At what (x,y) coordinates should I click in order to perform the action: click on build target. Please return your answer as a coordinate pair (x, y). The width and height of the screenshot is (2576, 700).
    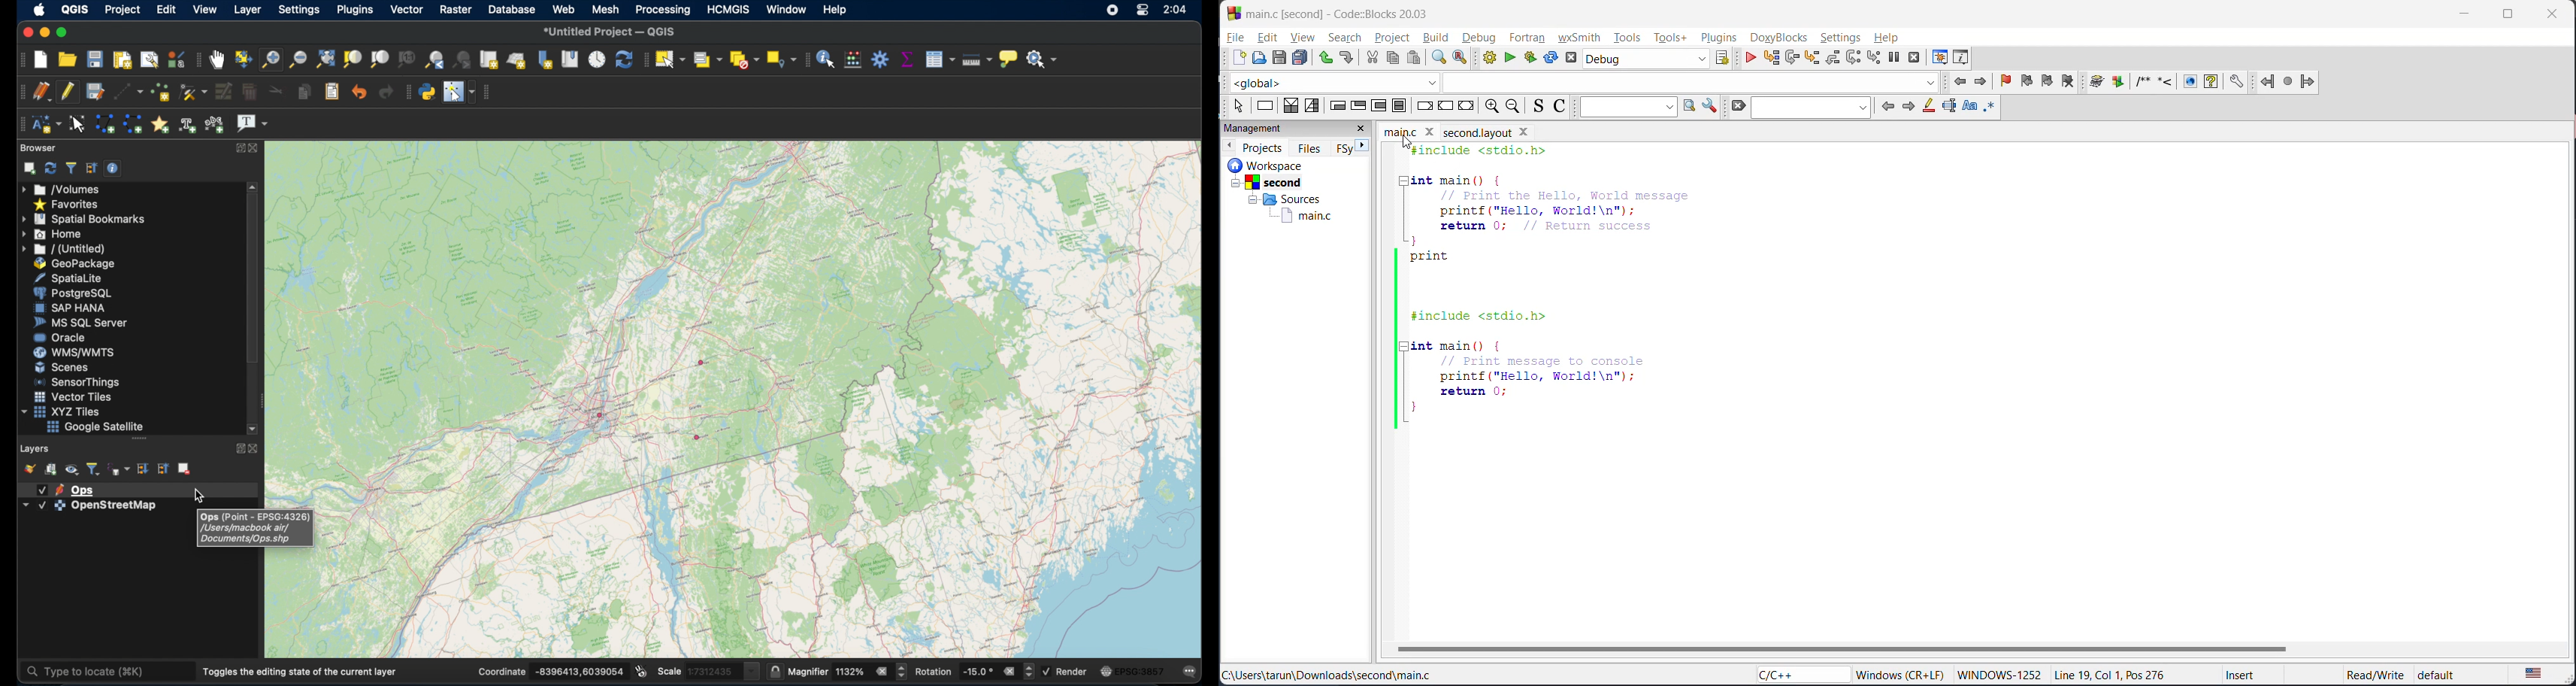
    Looking at the image, I should click on (1651, 60).